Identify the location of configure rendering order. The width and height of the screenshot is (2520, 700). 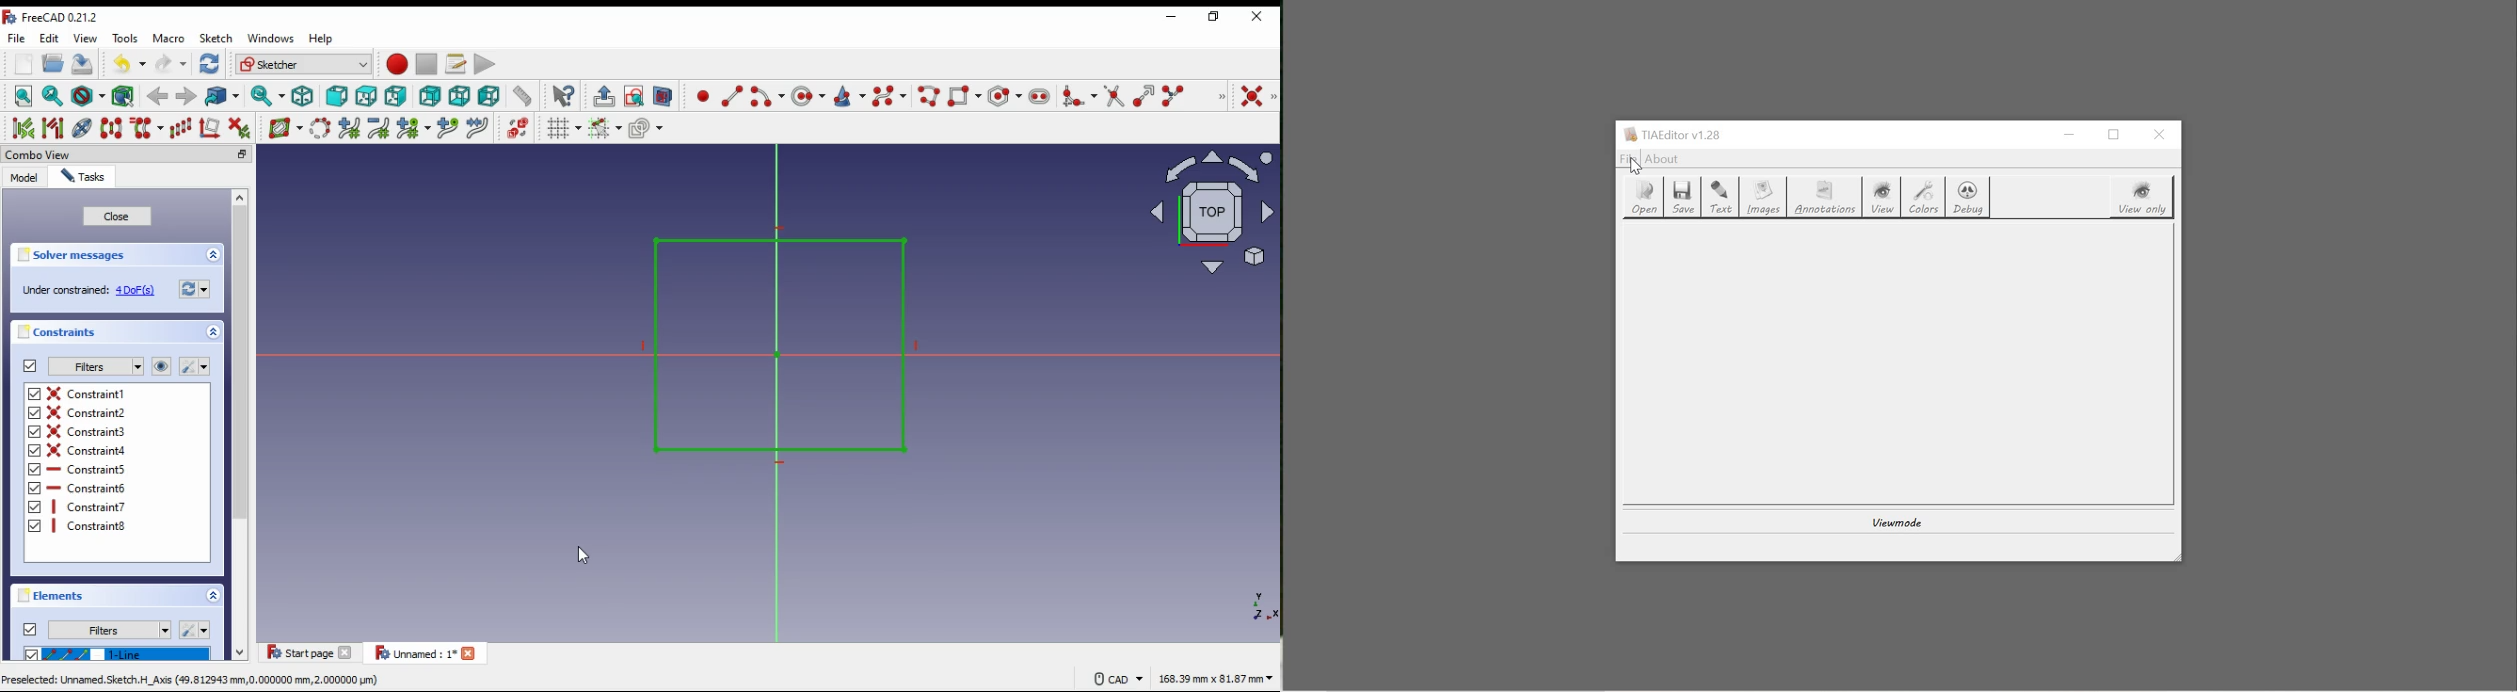
(647, 128).